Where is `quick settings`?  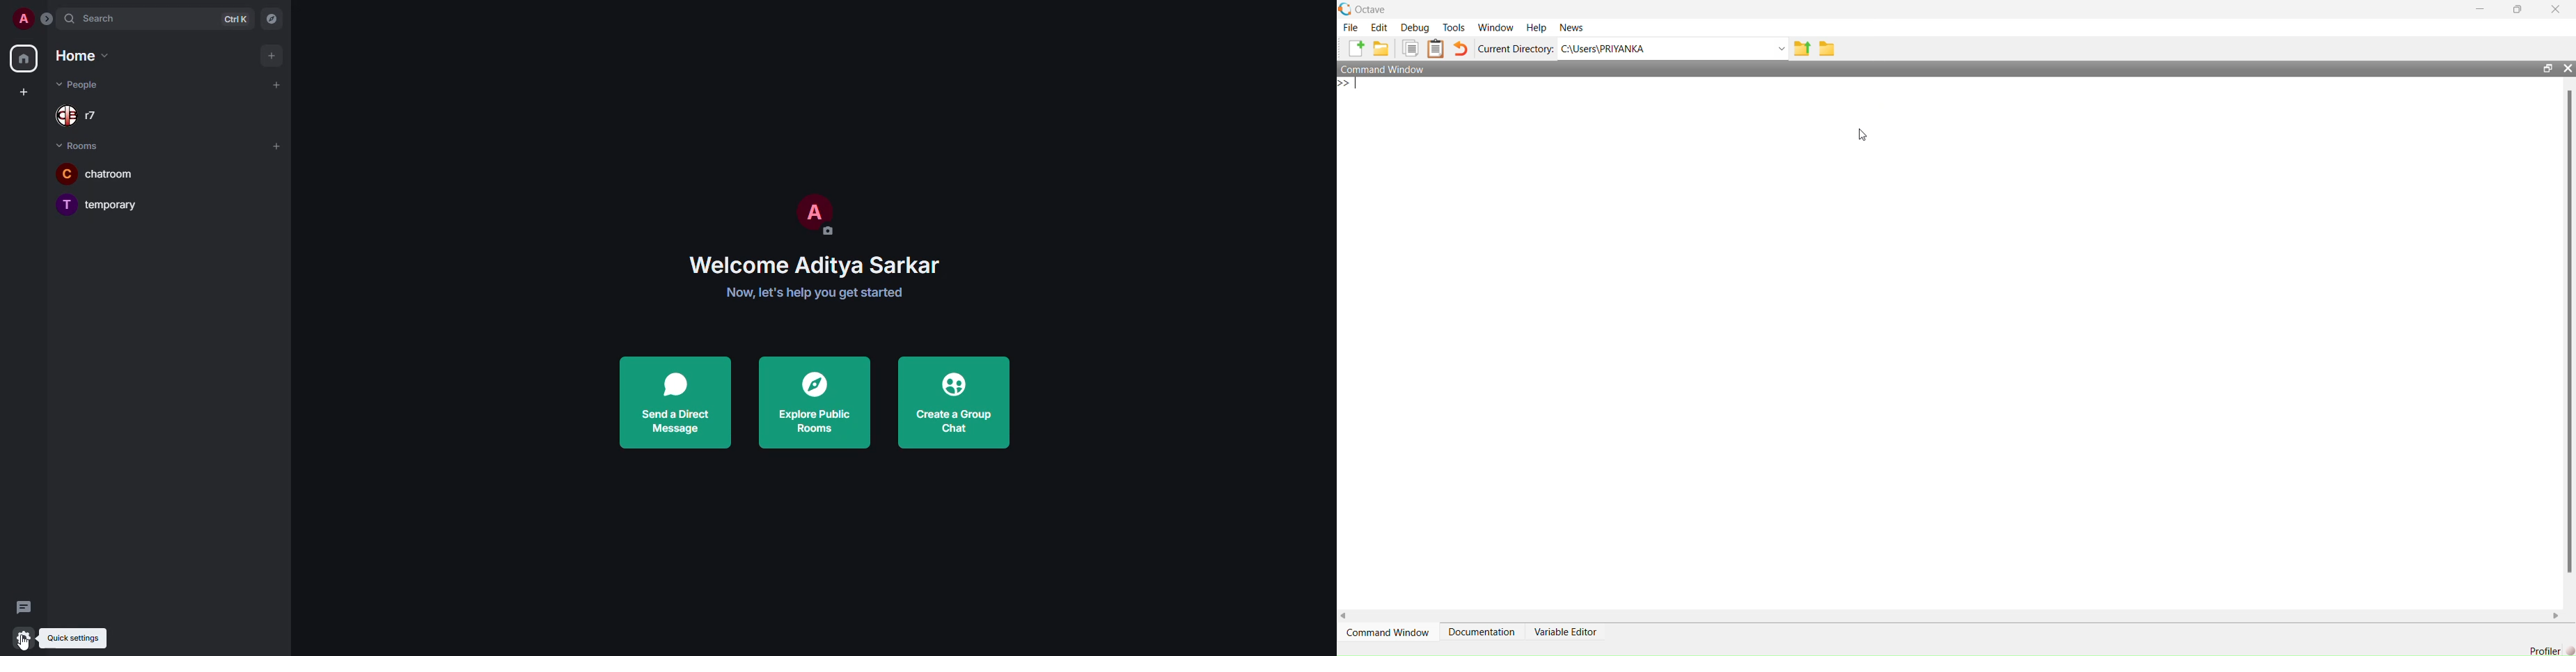
quick settings is located at coordinates (72, 639).